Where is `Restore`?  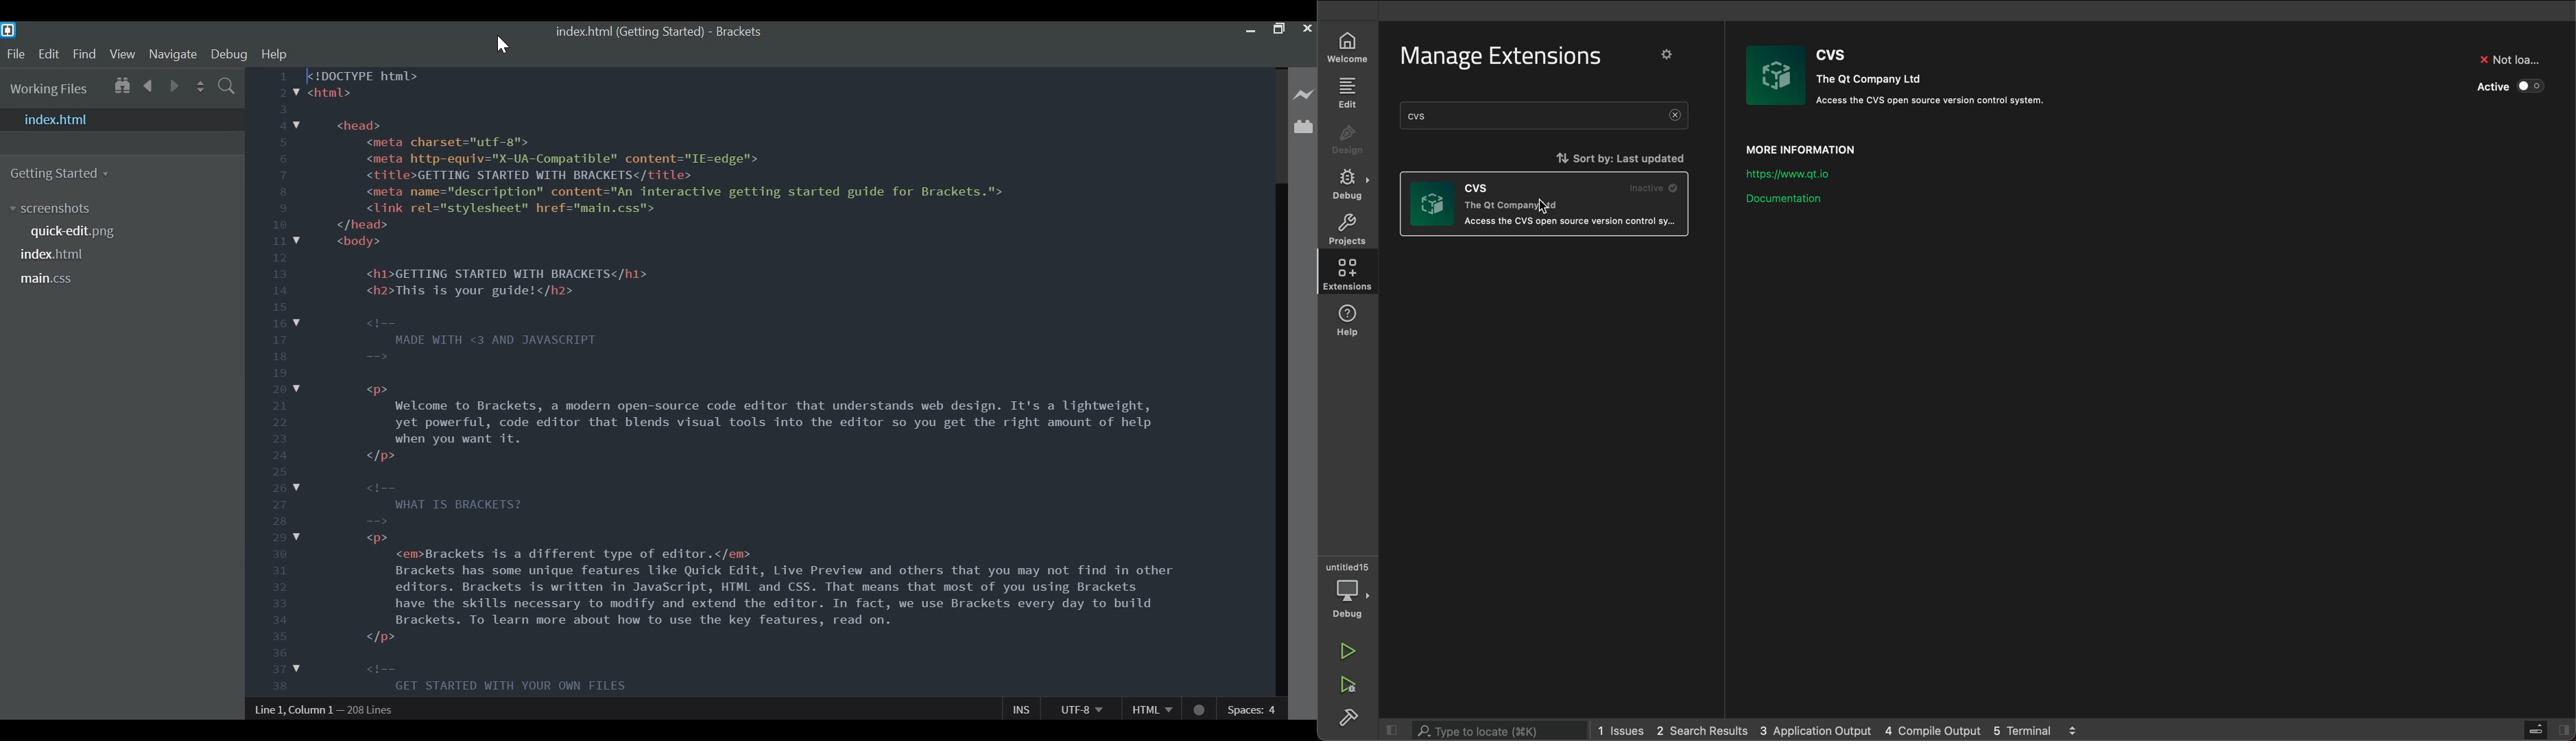
Restore is located at coordinates (1279, 30).